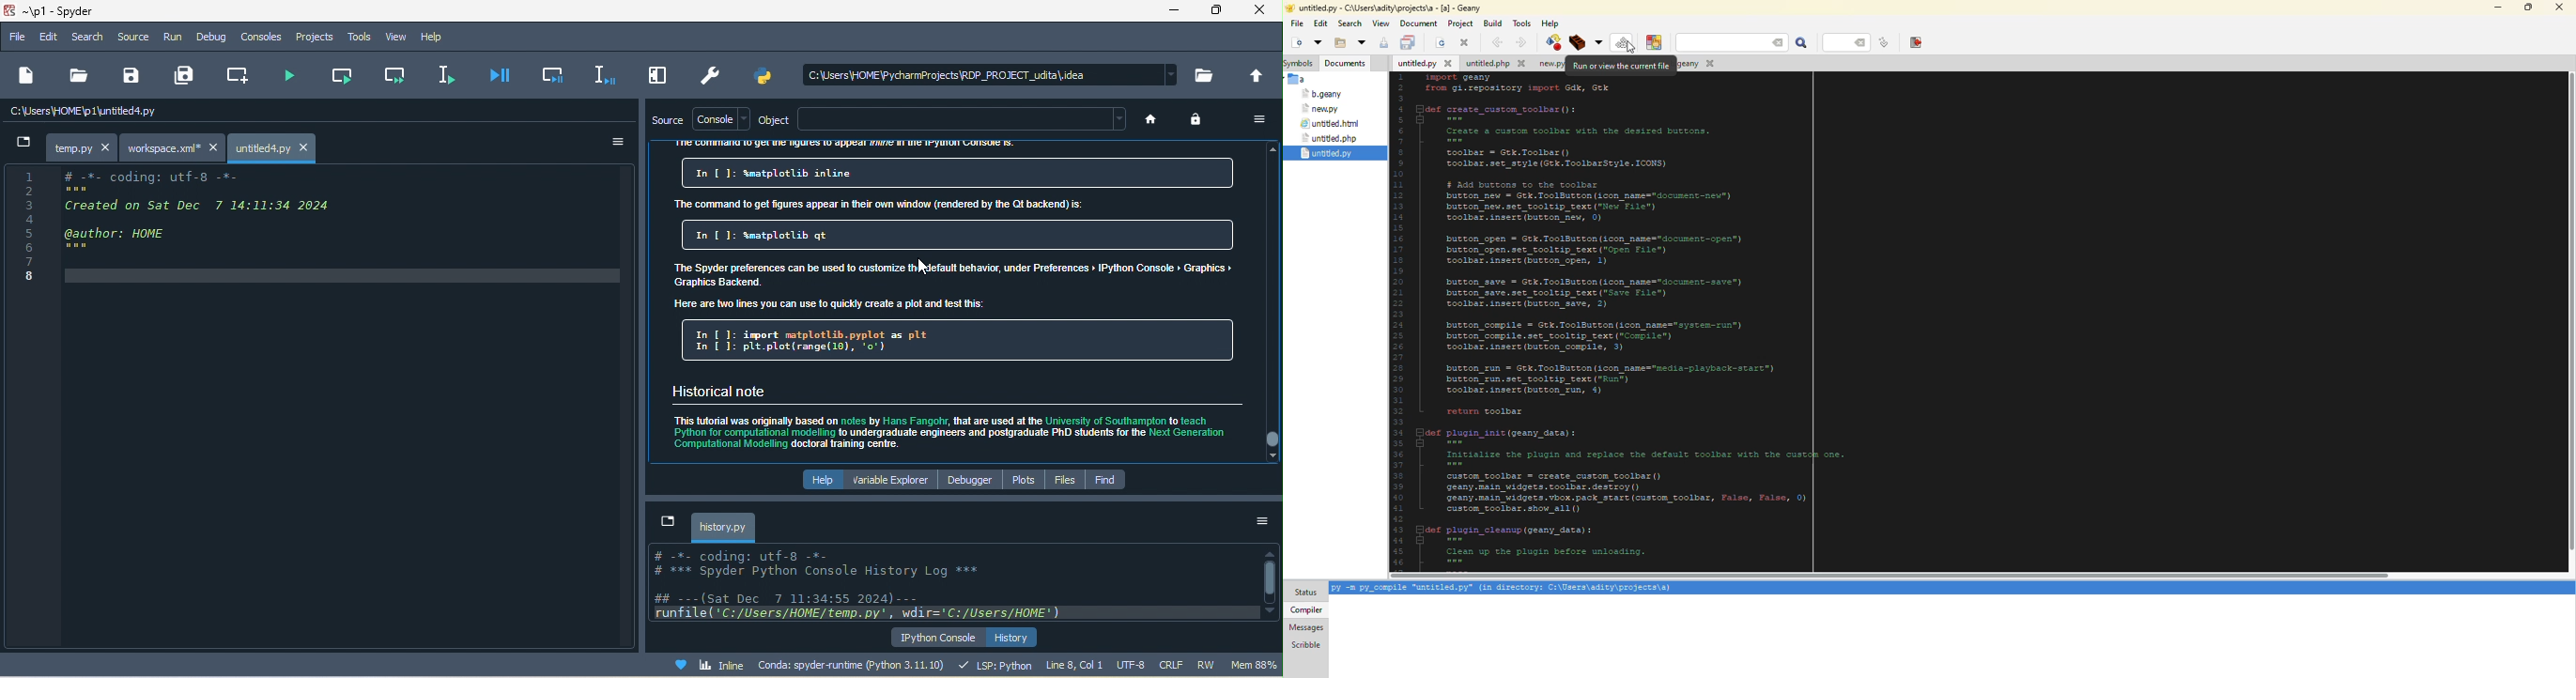 Image resolution: width=2576 pixels, height=700 pixels. I want to click on new, so click(26, 74).